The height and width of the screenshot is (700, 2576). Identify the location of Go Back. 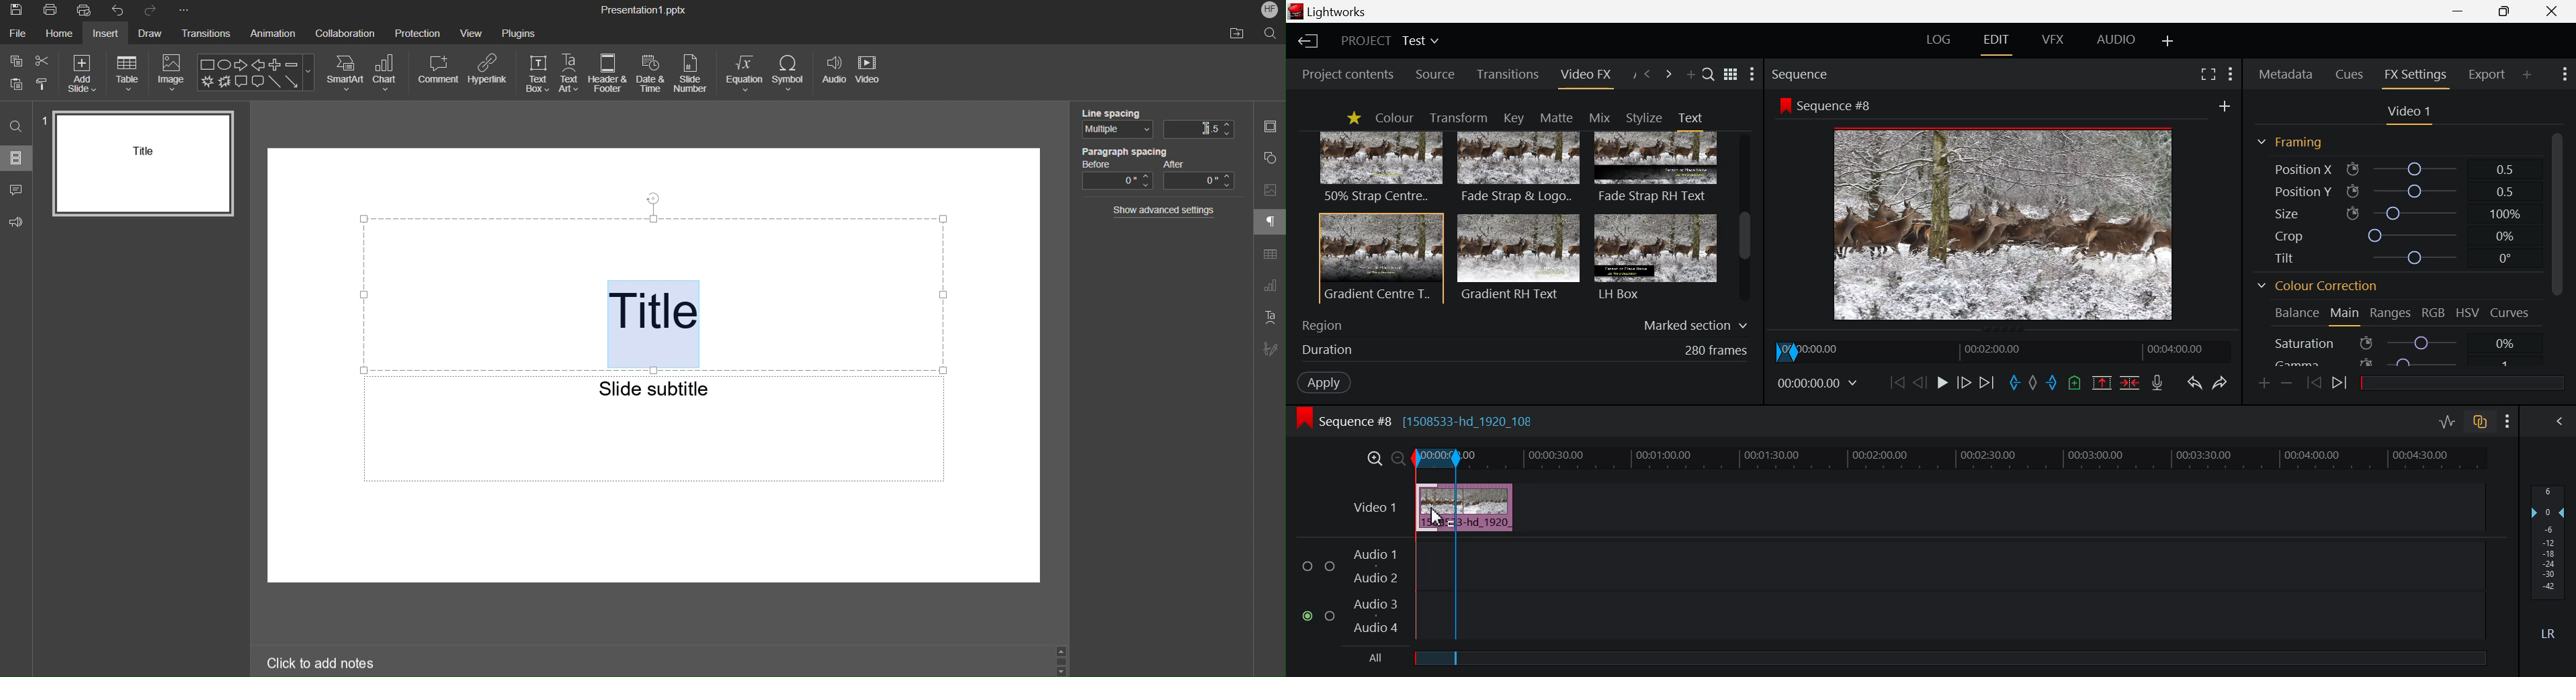
(1920, 382).